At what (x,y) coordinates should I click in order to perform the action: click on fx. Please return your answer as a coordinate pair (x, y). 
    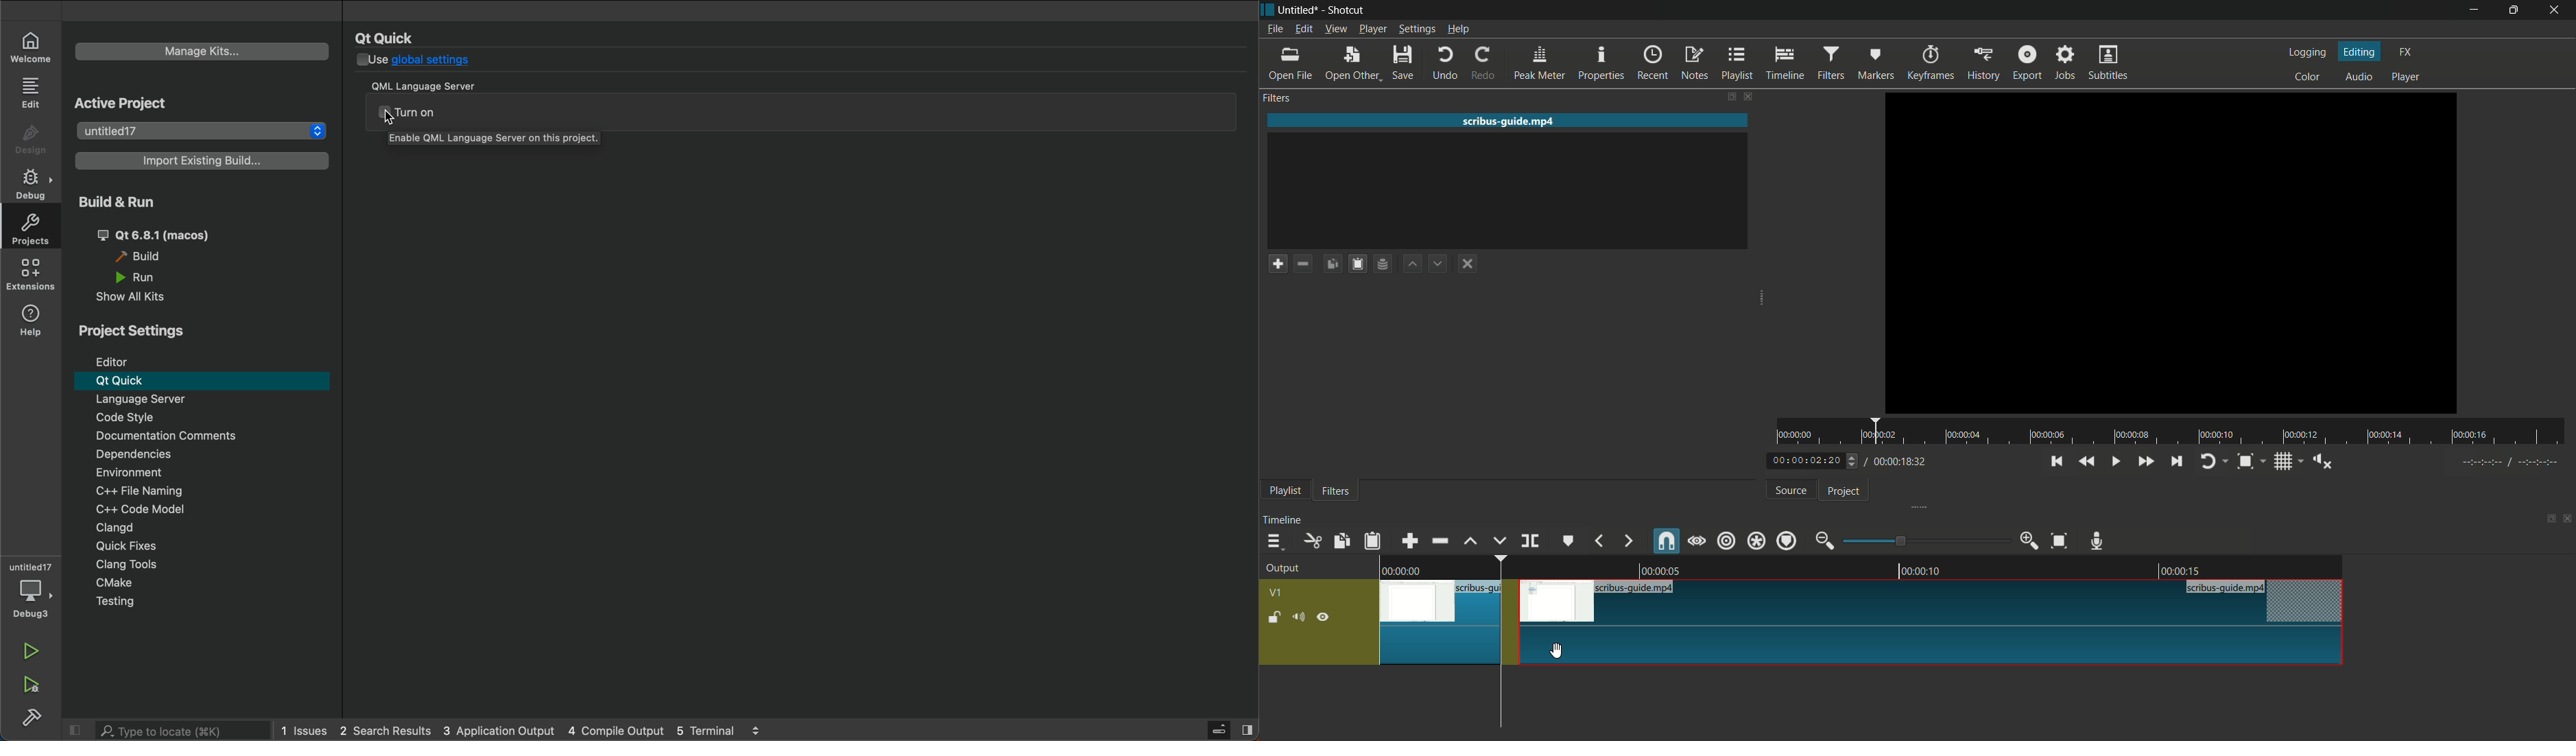
    Looking at the image, I should click on (2405, 50).